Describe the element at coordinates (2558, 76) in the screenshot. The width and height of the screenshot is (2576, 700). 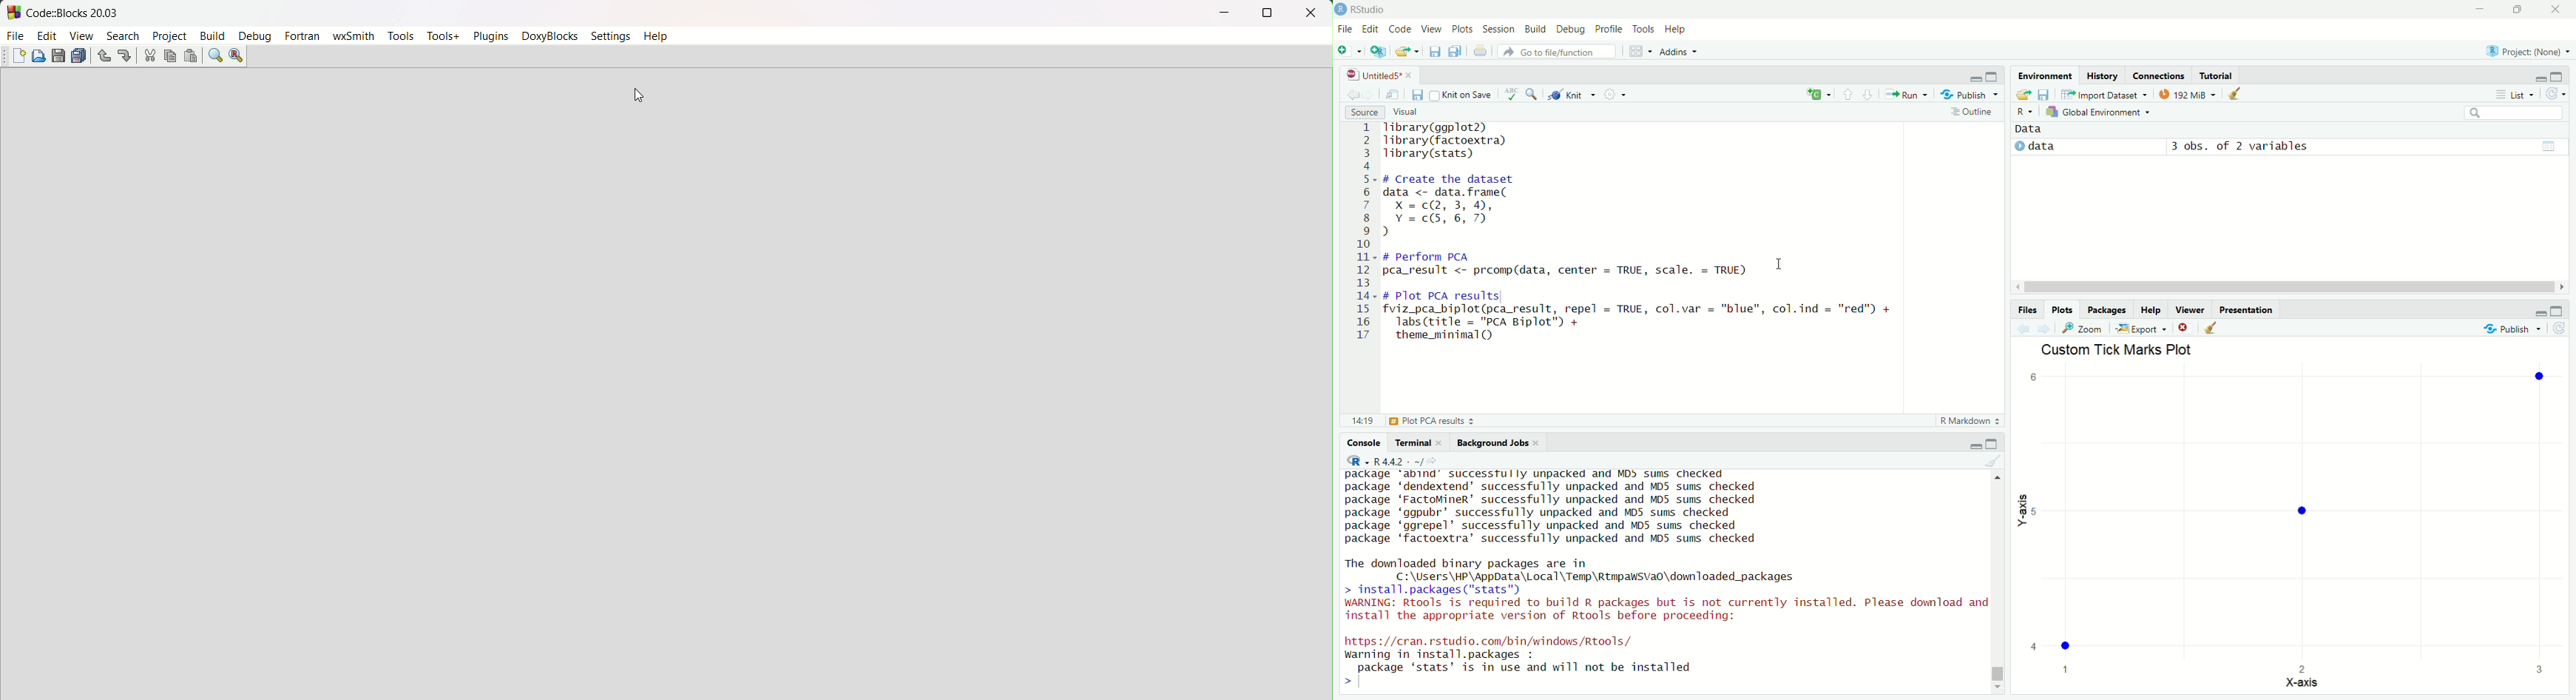
I see `maximize` at that location.